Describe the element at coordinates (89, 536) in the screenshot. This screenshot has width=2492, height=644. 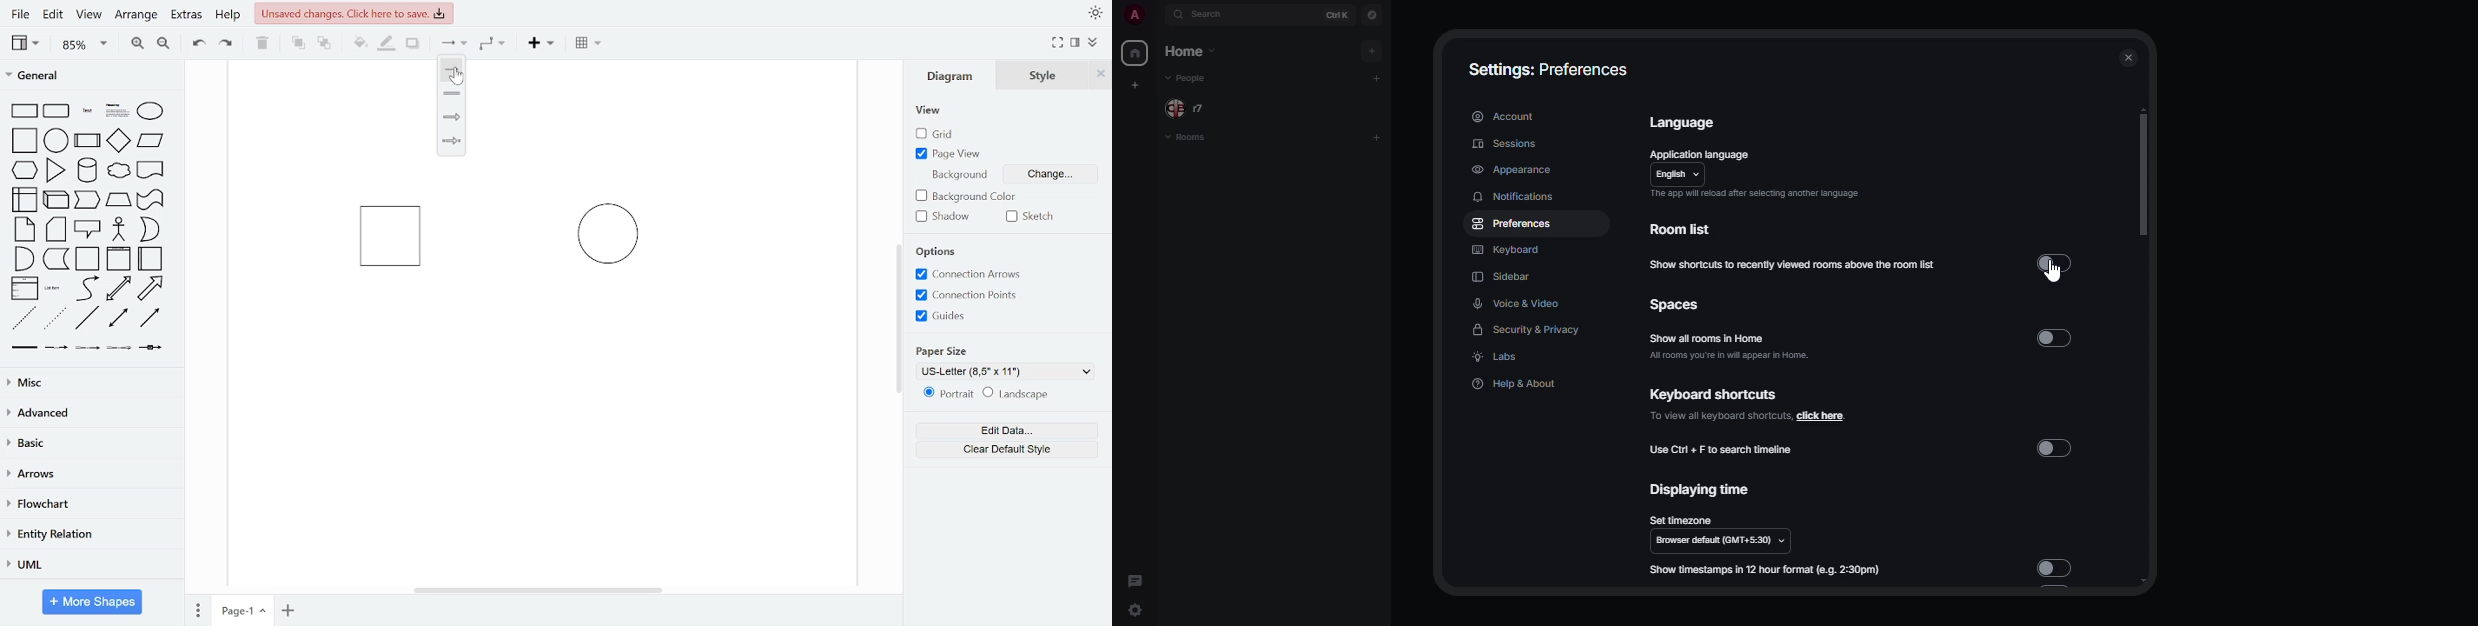
I see `entity relation` at that location.